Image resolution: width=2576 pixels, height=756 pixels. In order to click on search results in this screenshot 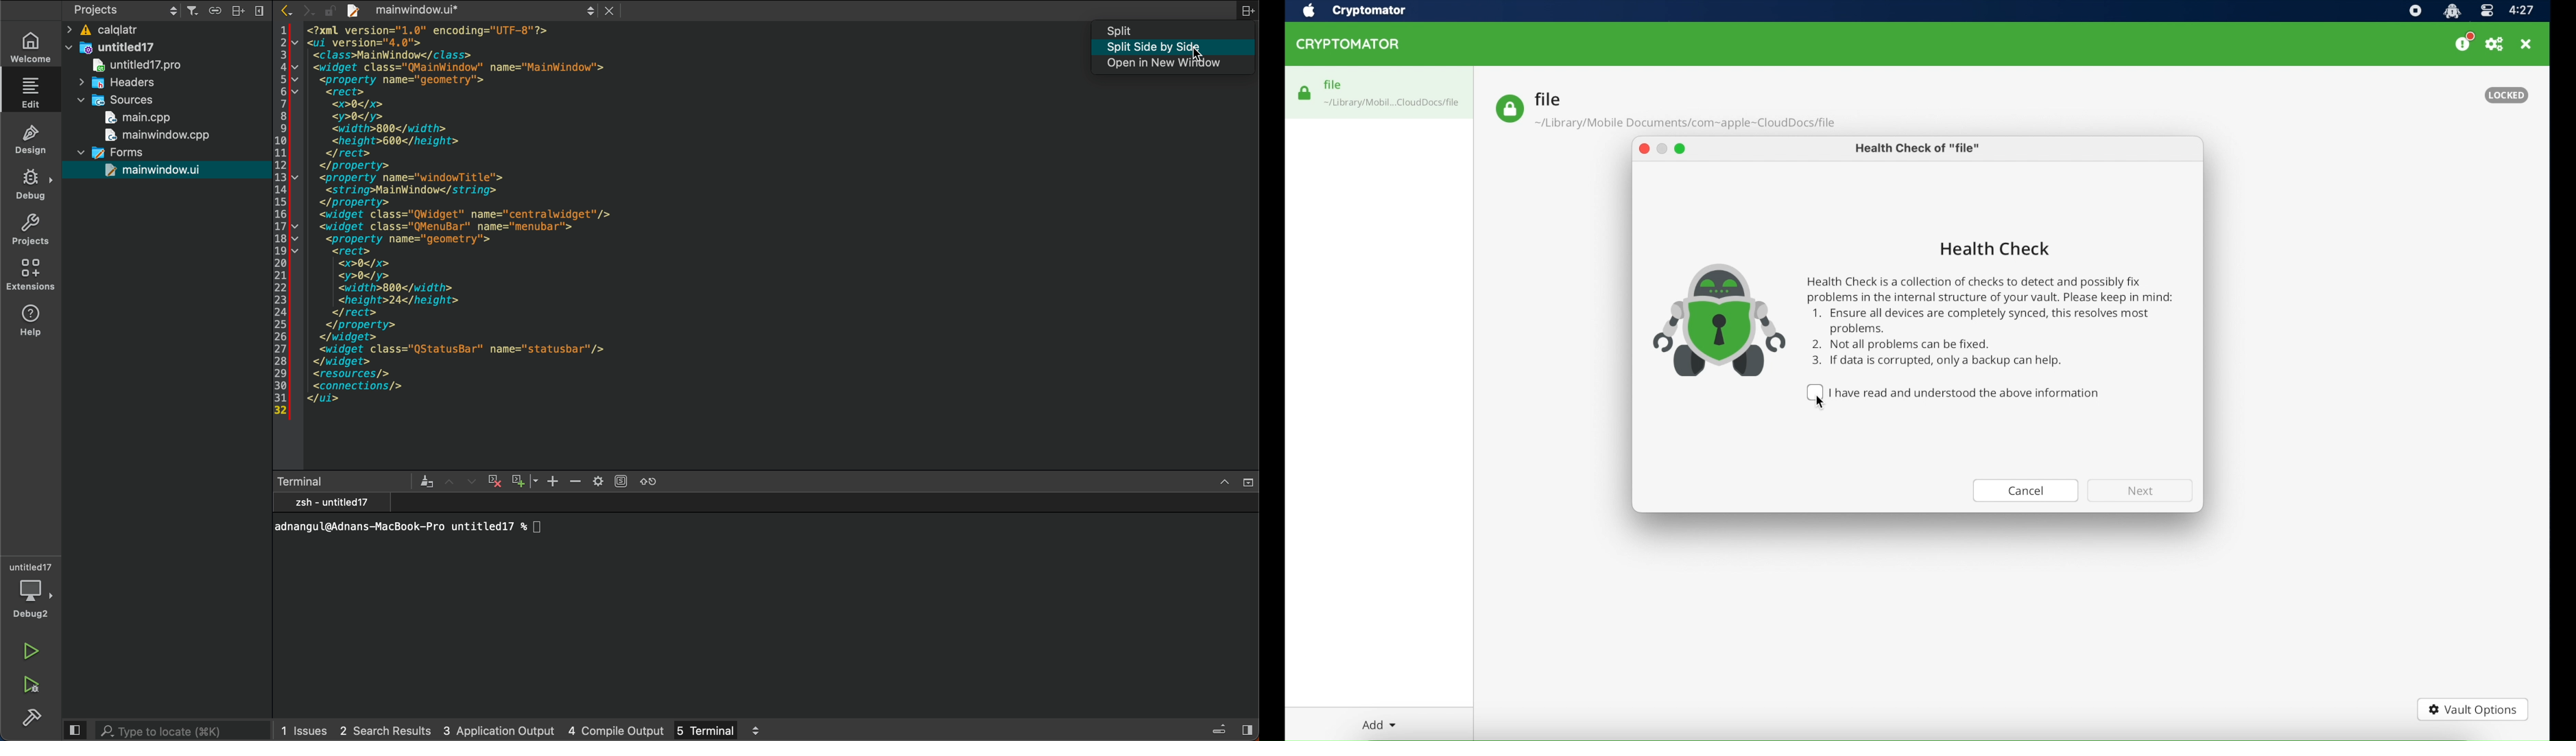, I will do `click(385, 731)`.